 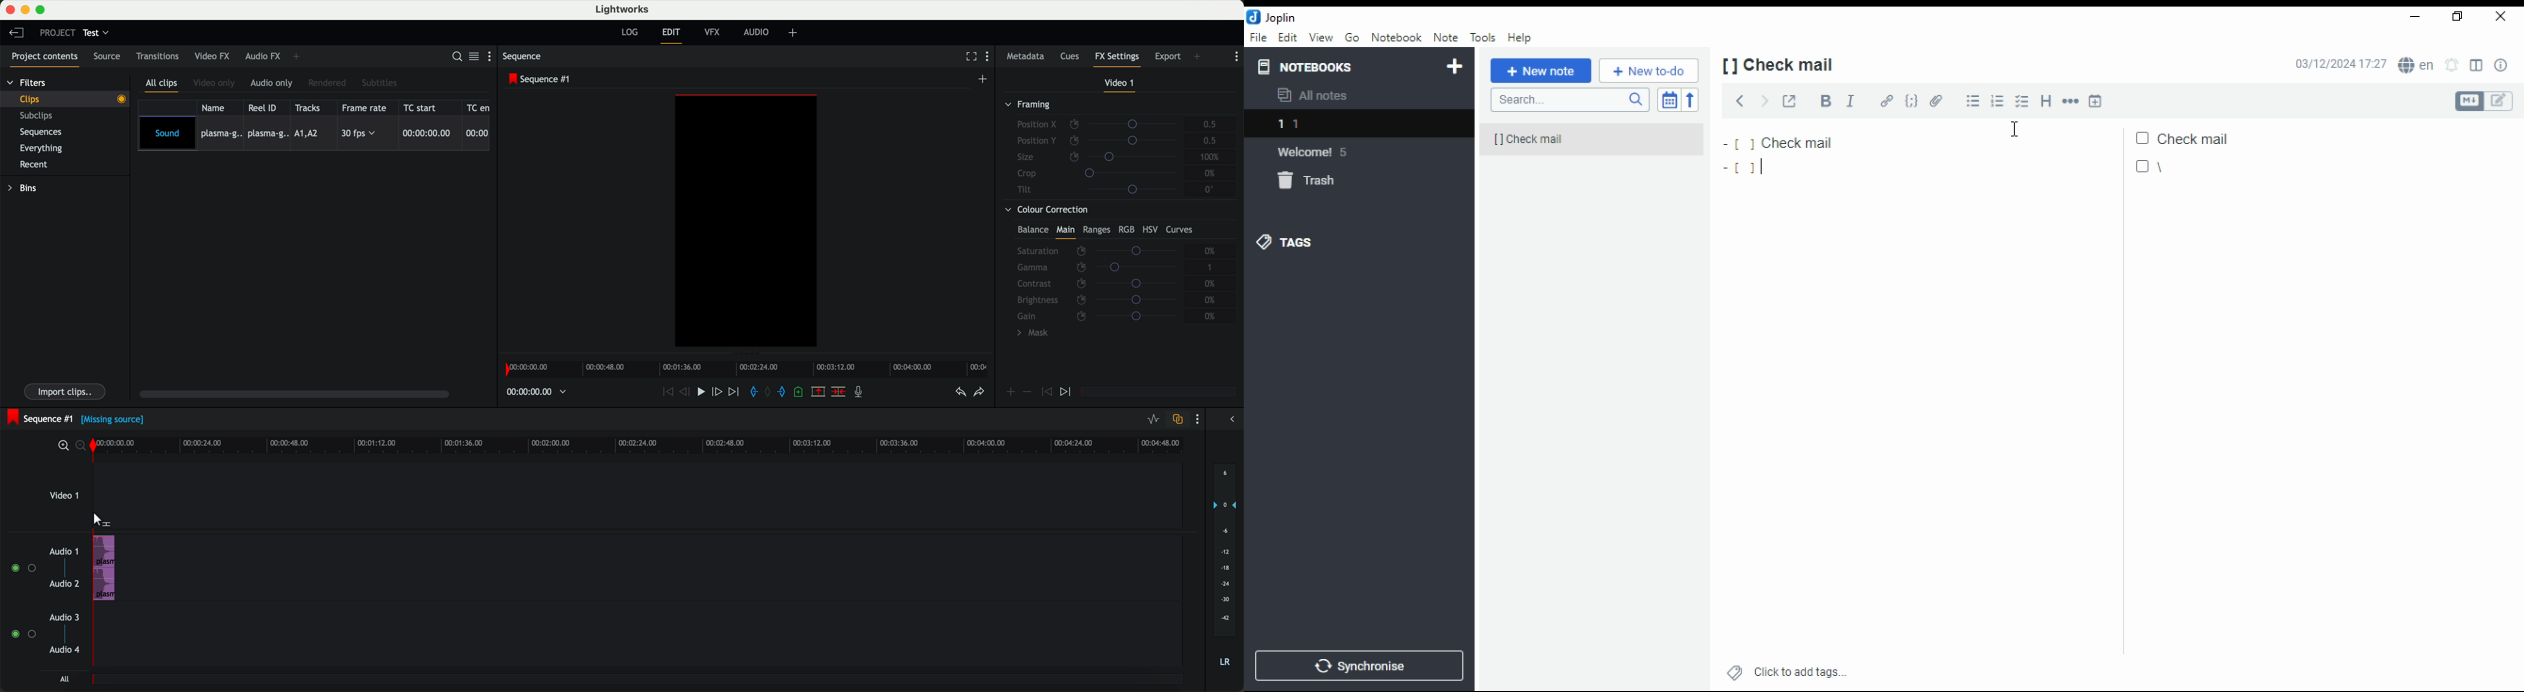 I want to click on bulleted list, so click(x=1971, y=101).